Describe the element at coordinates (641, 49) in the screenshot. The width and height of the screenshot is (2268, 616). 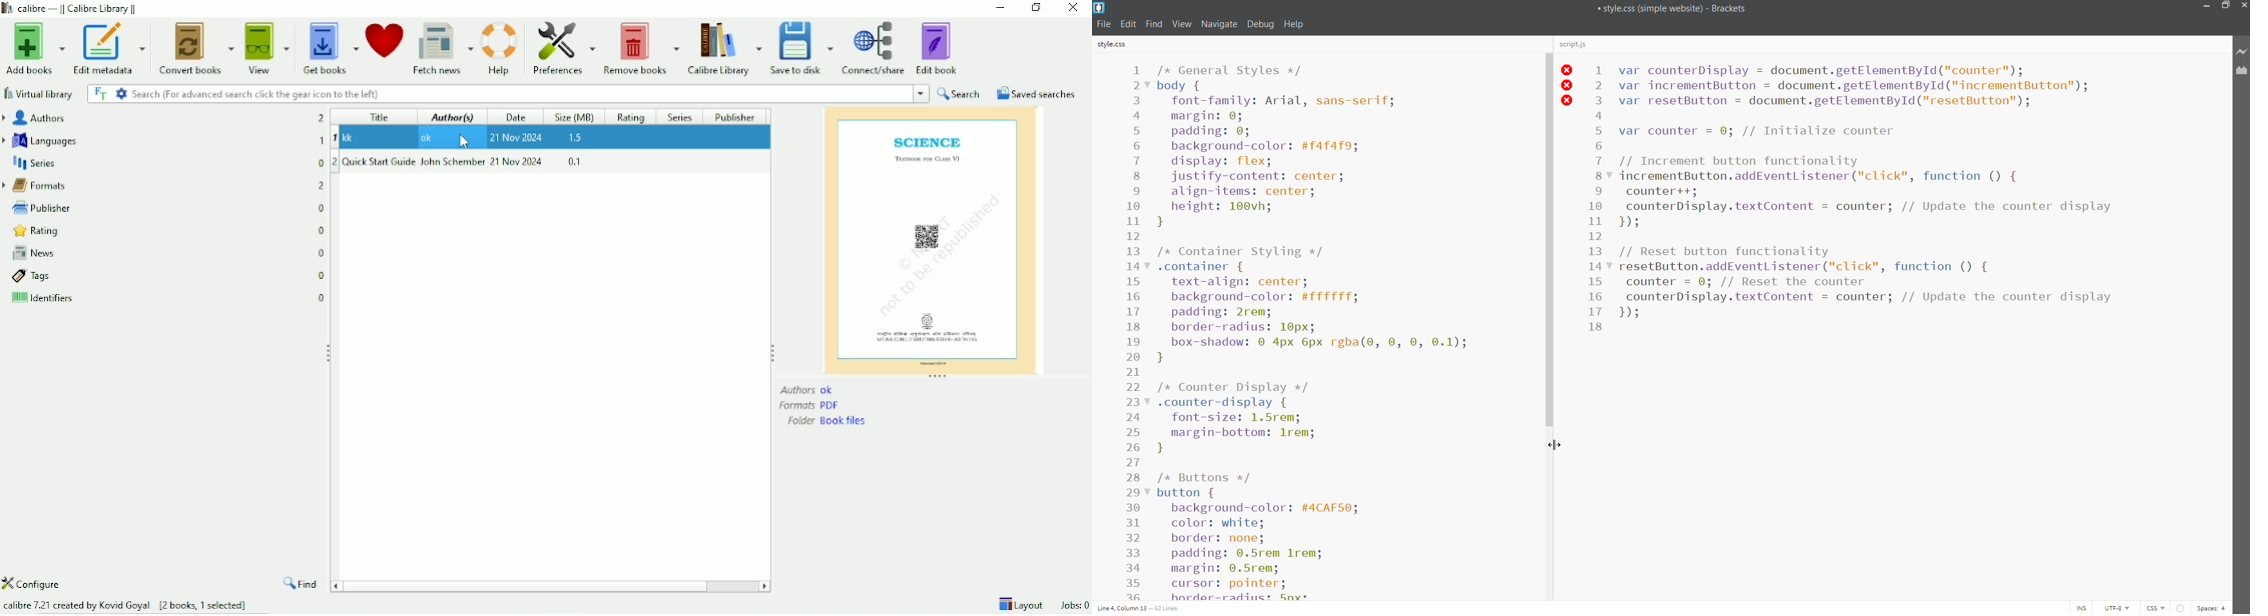
I see `Remove books` at that location.